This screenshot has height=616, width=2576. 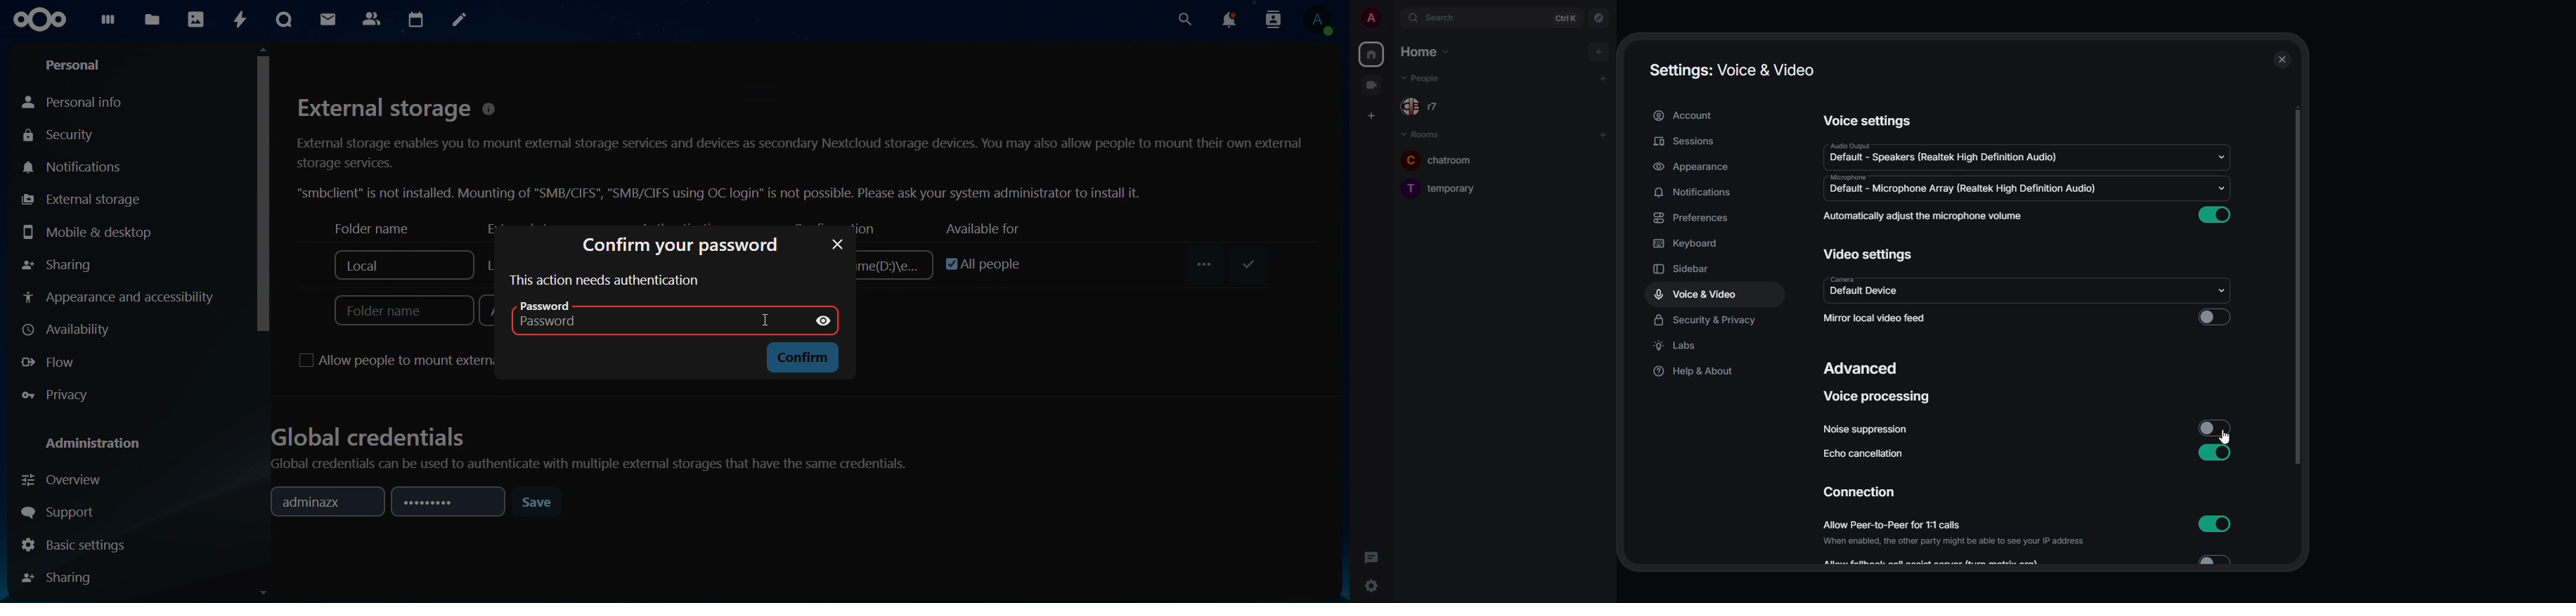 I want to click on search, so click(x=1447, y=18).